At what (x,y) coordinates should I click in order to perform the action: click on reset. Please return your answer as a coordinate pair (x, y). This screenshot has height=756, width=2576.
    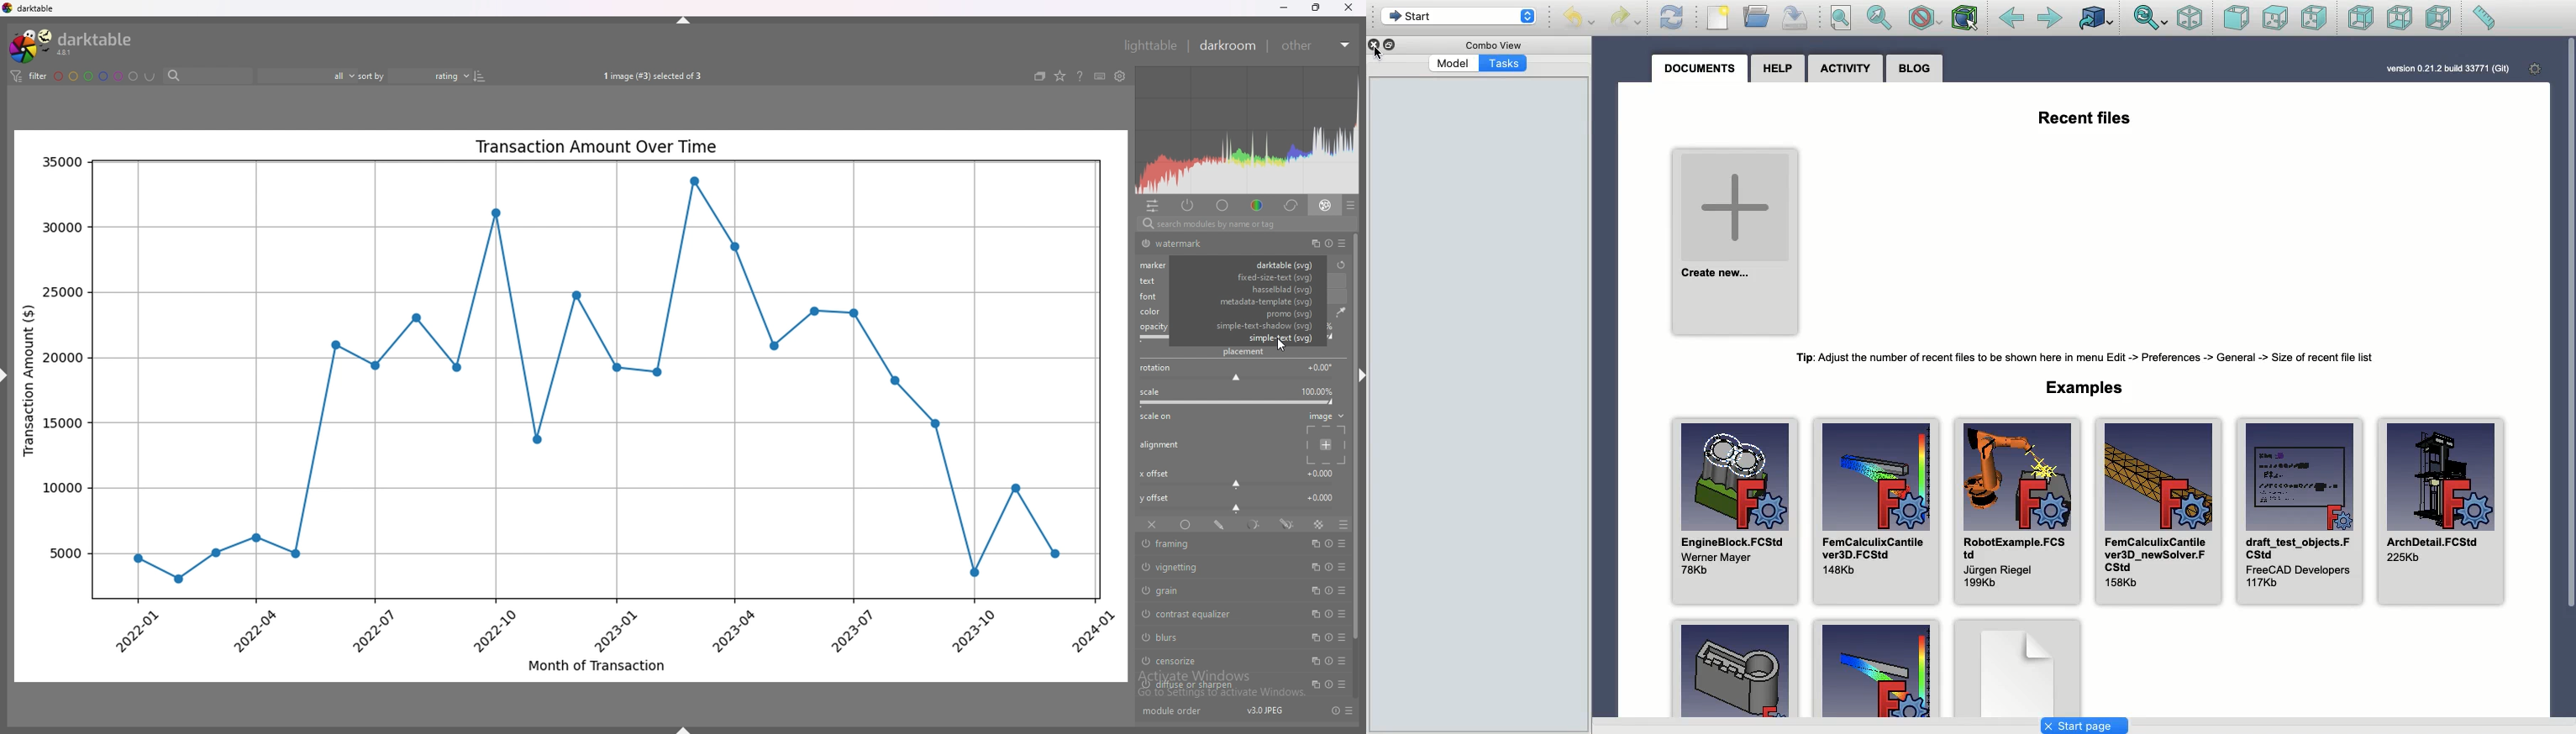
    Looking at the image, I should click on (1341, 265).